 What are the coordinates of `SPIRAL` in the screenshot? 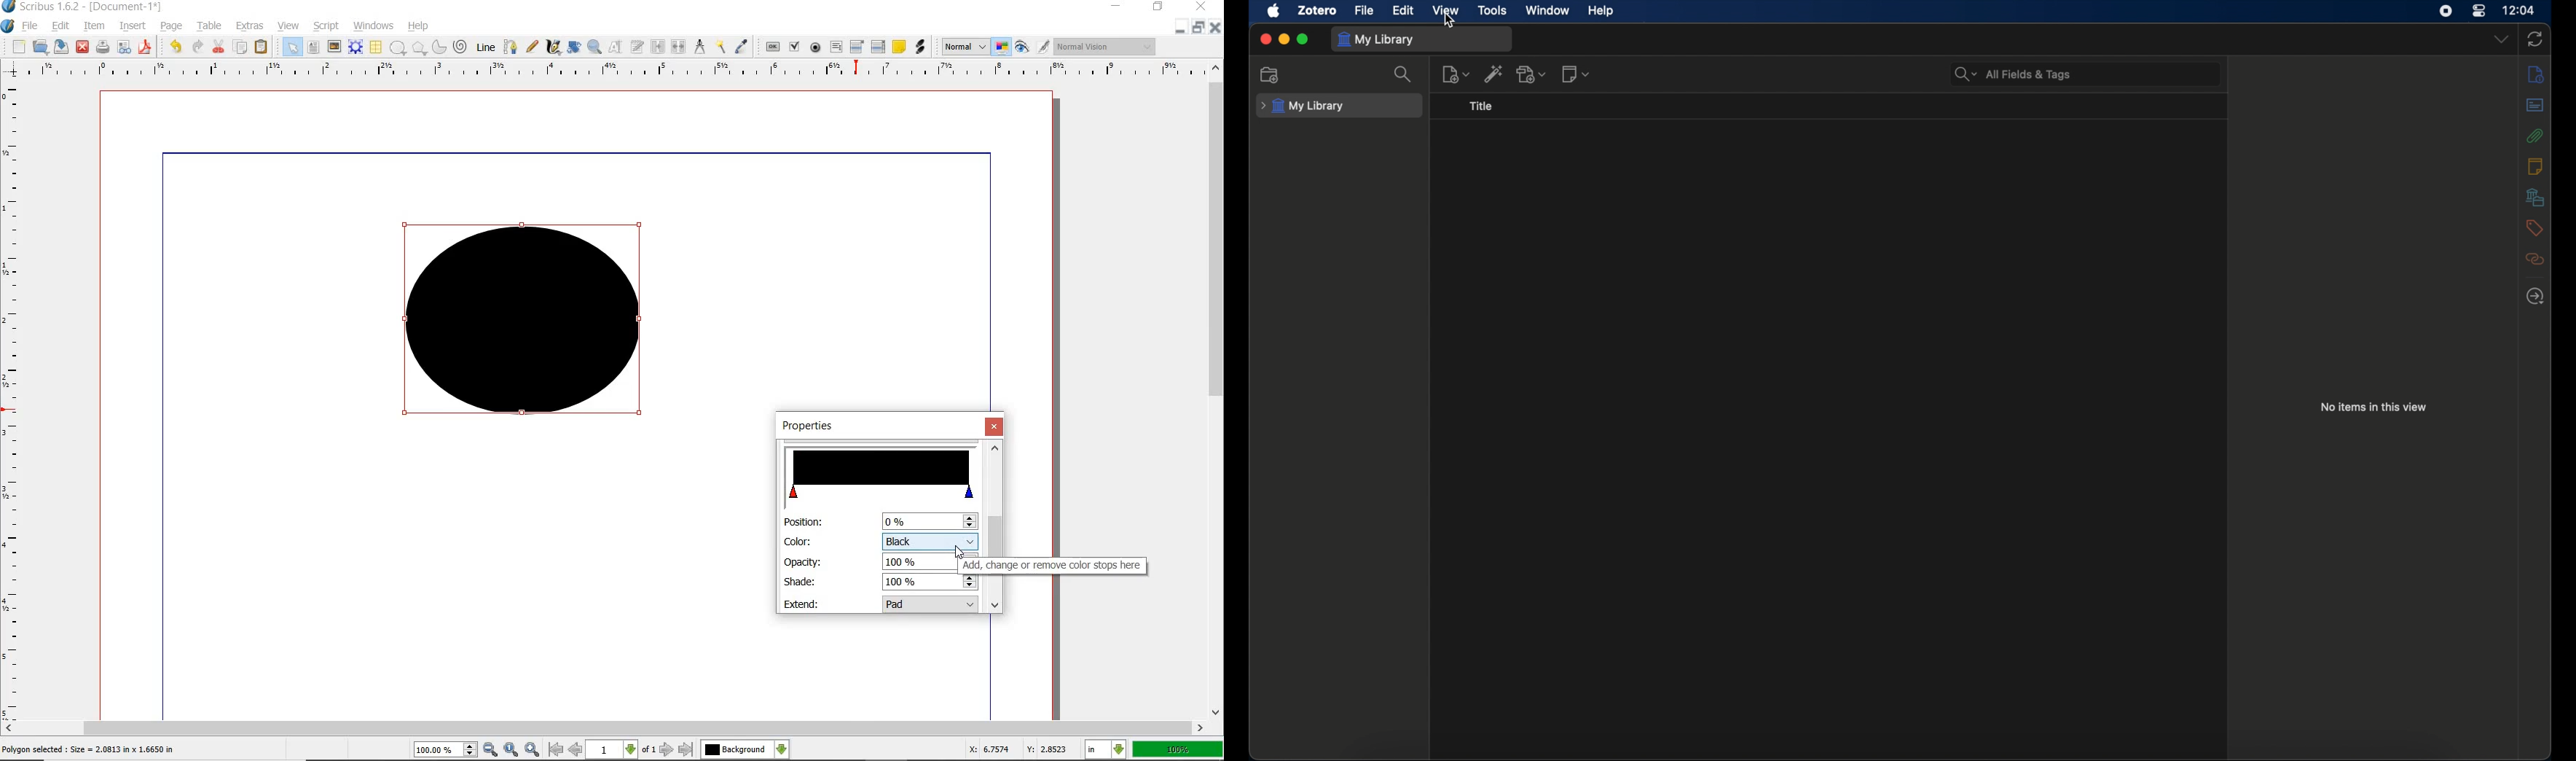 It's located at (459, 47).